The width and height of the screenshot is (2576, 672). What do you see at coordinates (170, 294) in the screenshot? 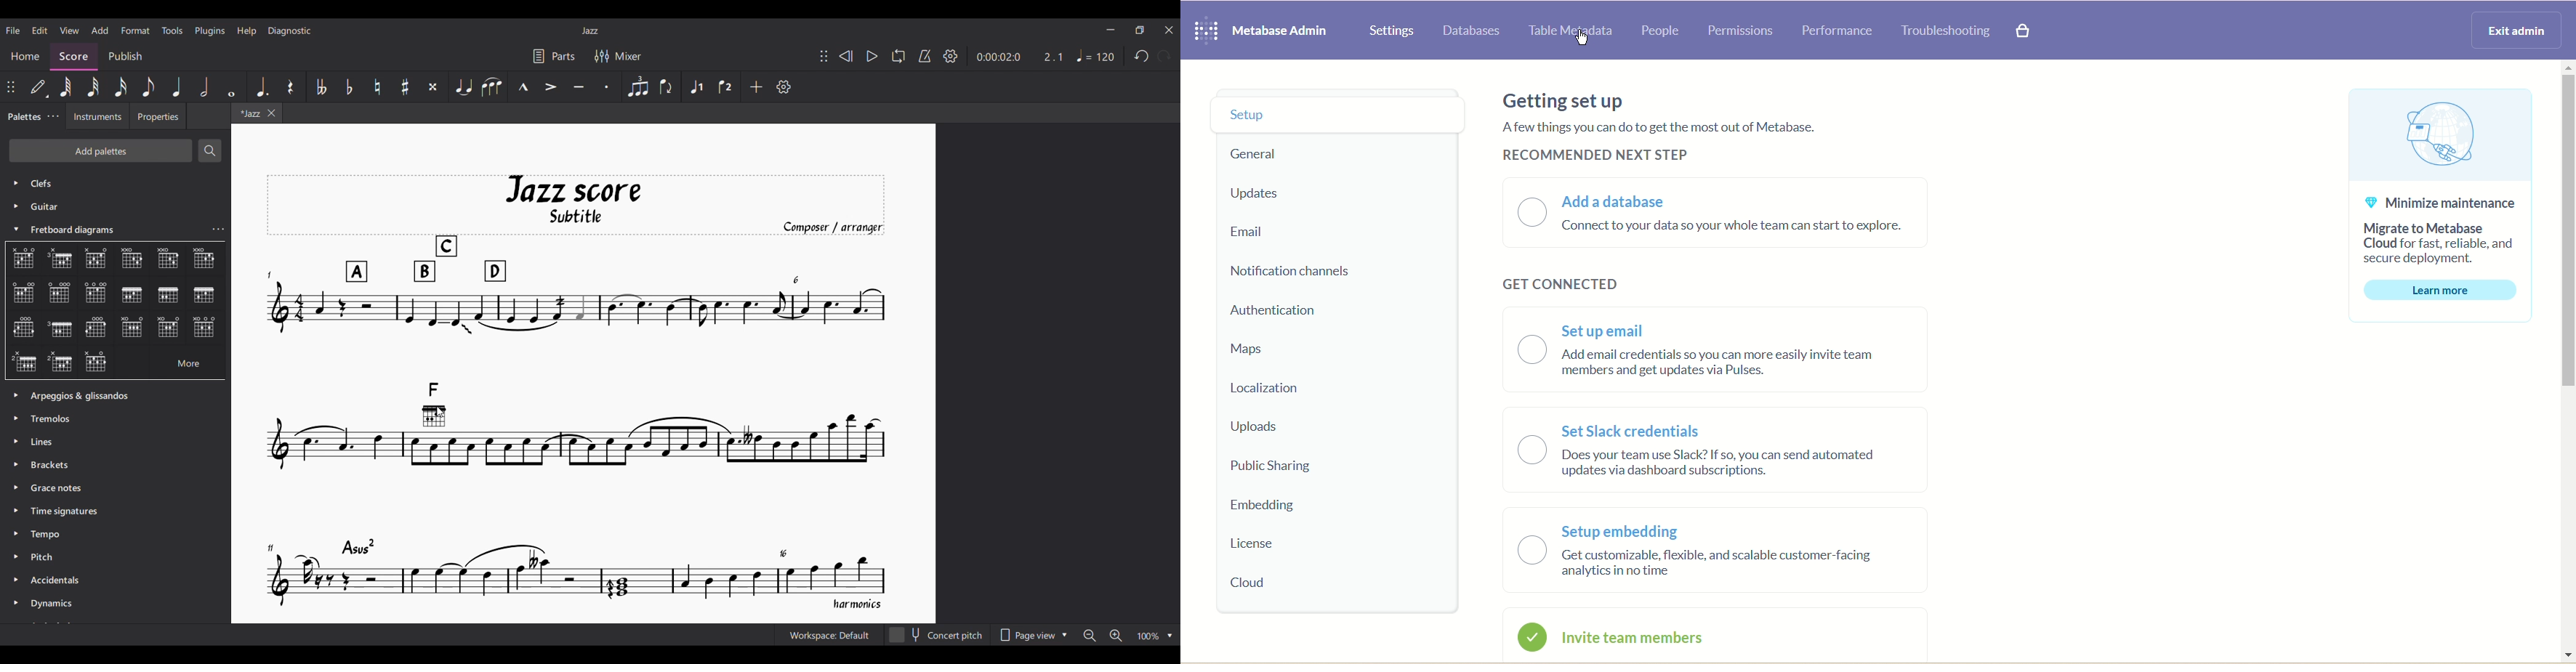
I see `Chart 10` at bounding box center [170, 294].